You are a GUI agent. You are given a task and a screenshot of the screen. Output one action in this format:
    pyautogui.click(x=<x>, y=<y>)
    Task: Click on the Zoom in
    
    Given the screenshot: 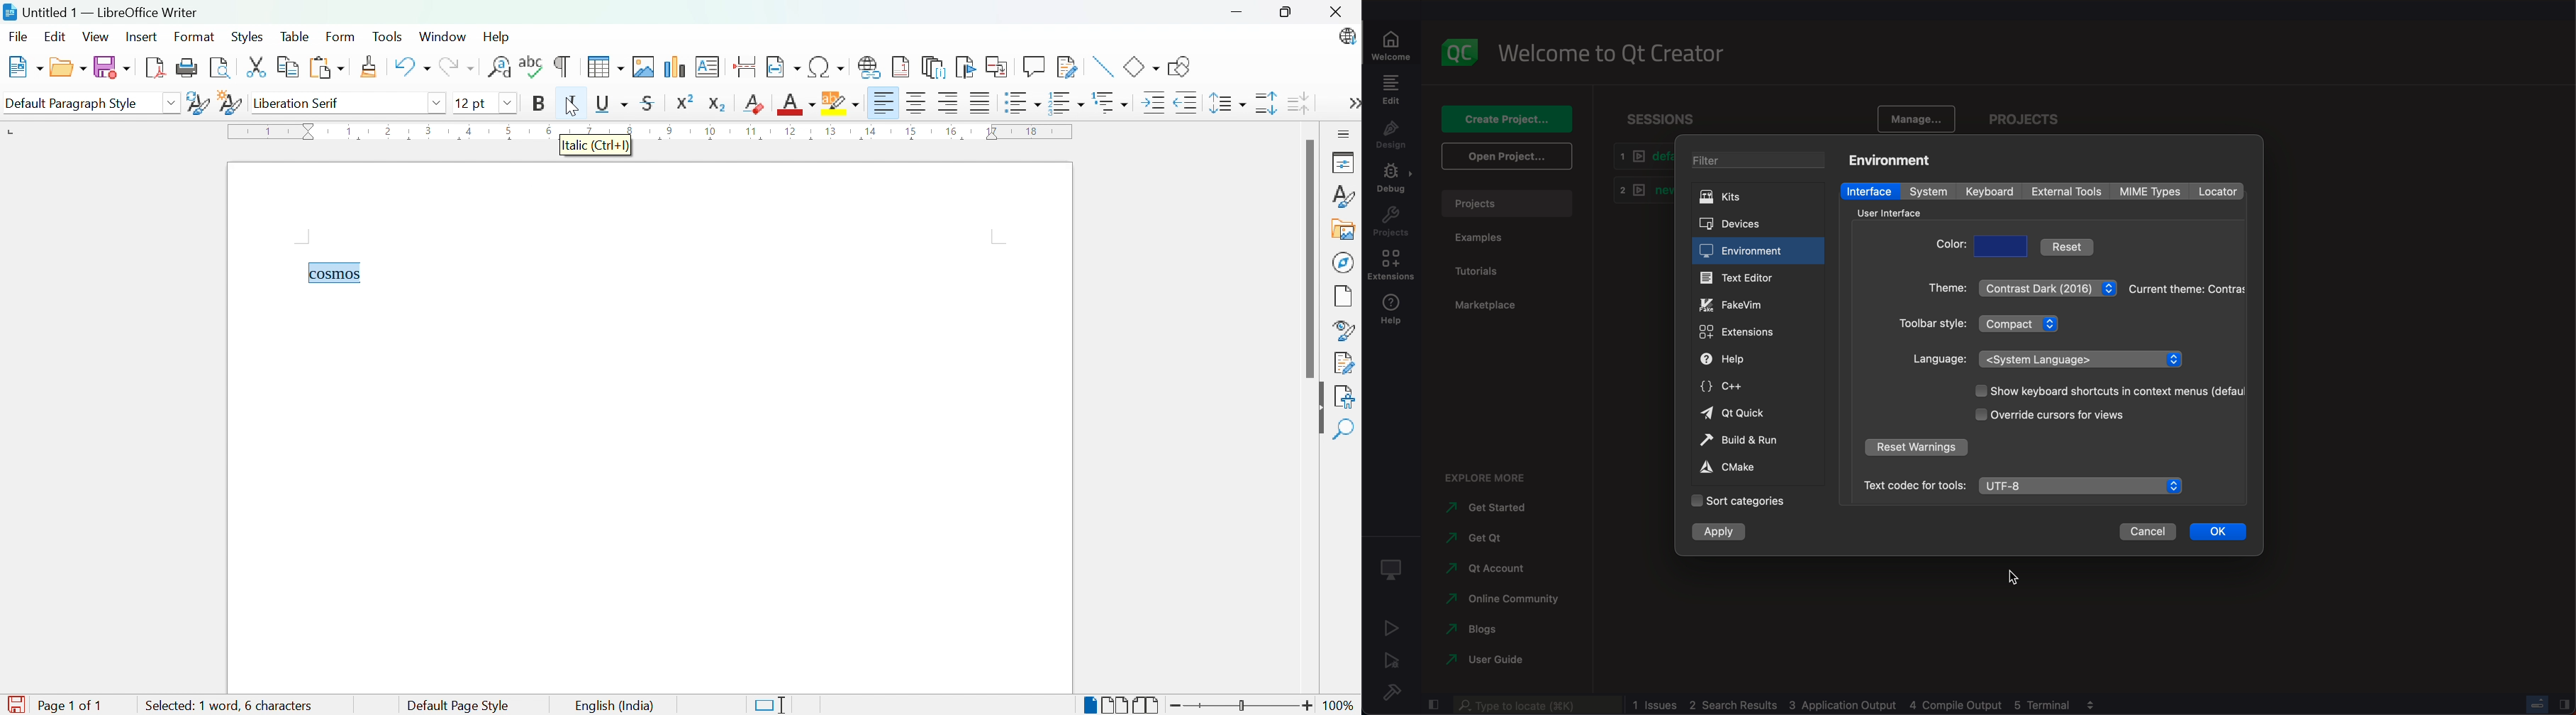 What is the action you would take?
    pyautogui.click(x=1308, y=706)
    